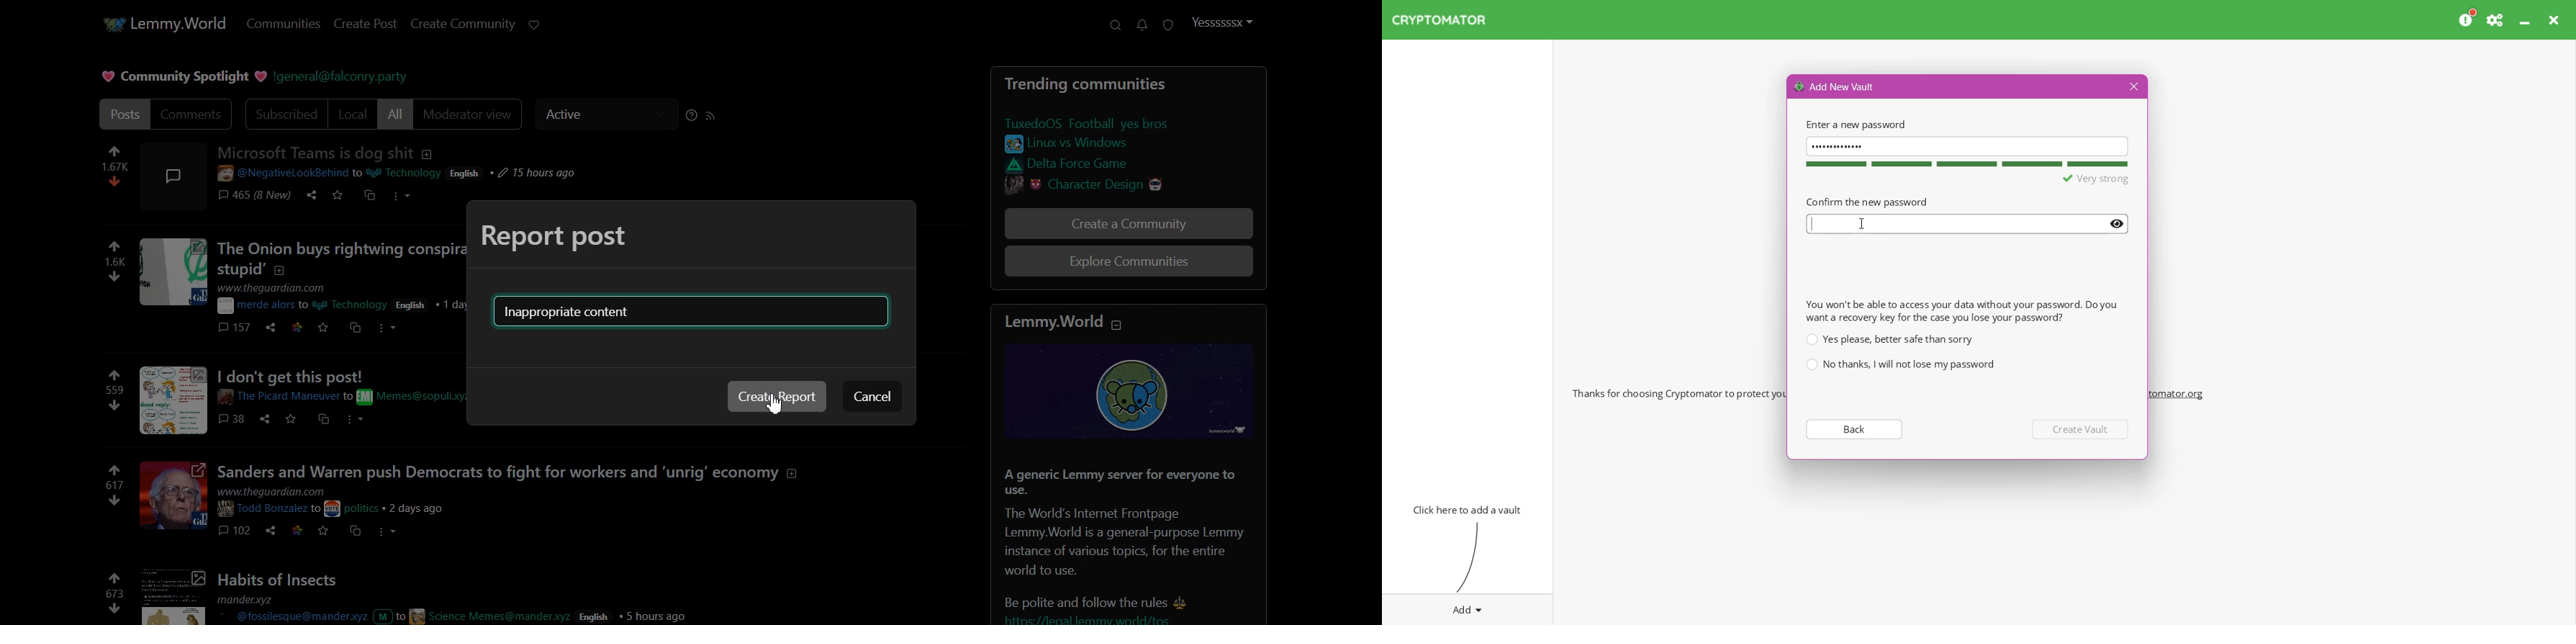 This screenshot has width=2576, height=644. Describe the element at coordinates (116, 165) in the screenshot. I see `numbers` at that location.